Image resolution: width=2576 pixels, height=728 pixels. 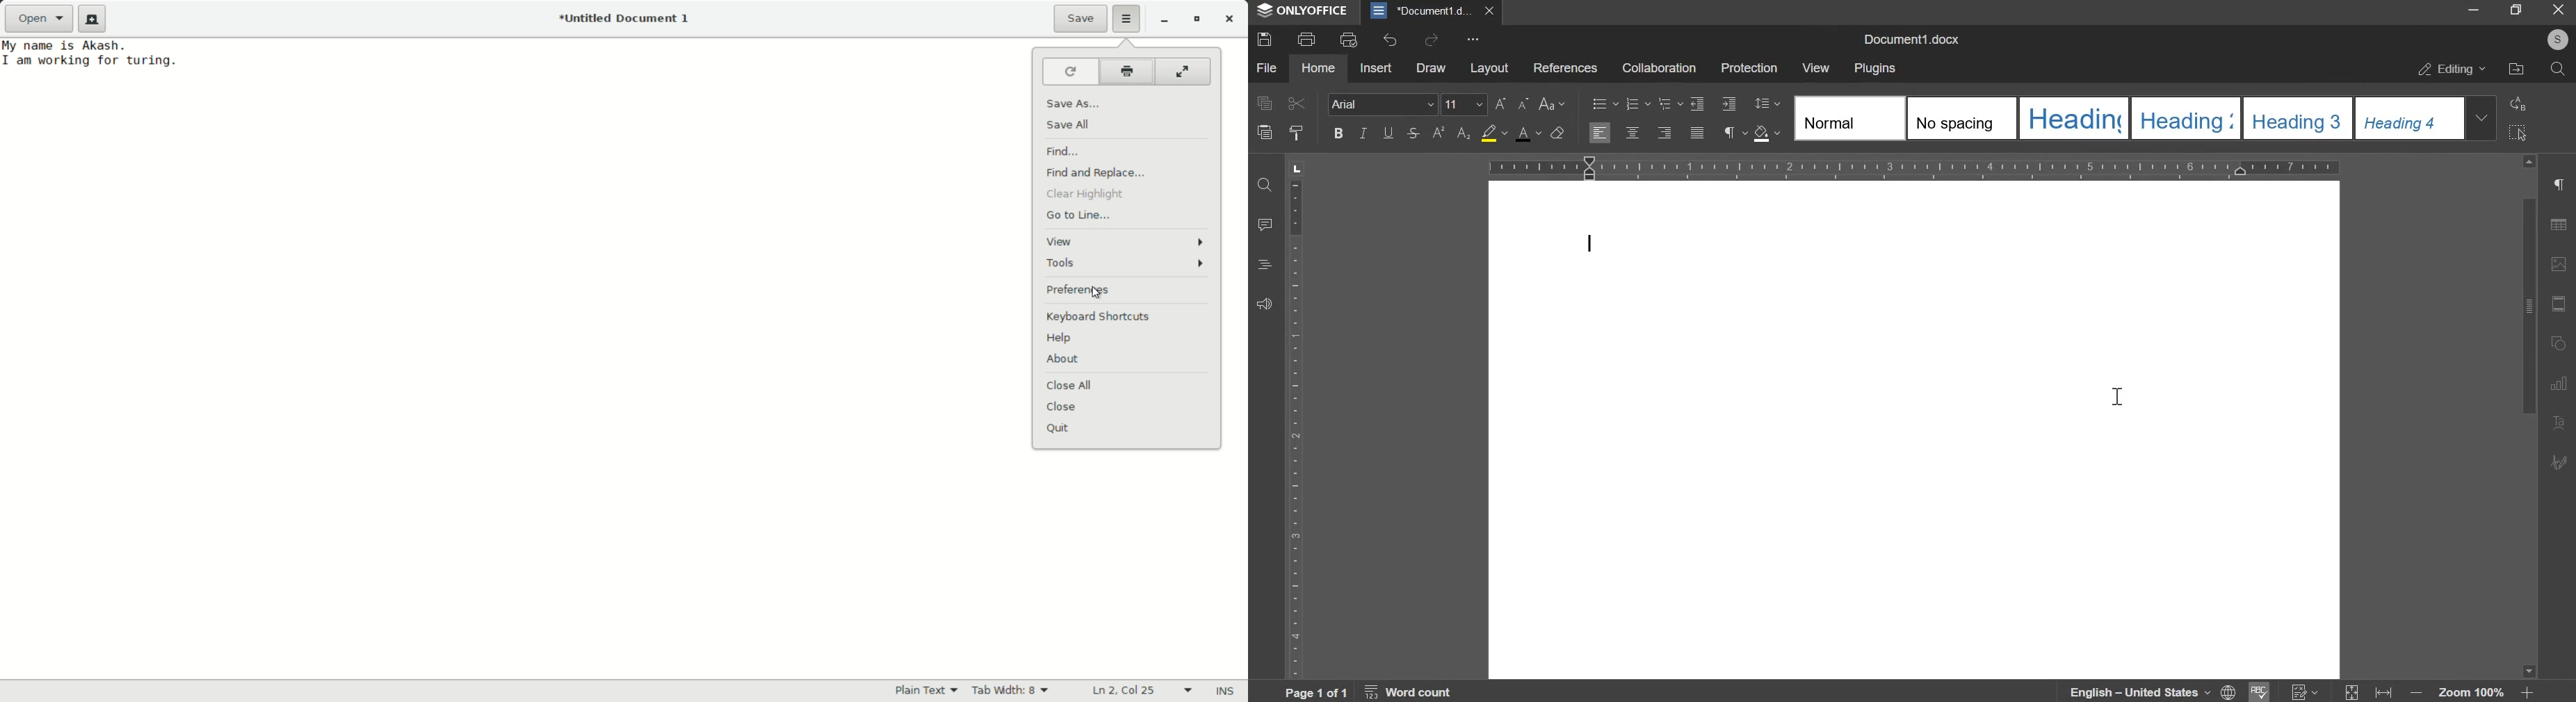 I want to click on close tab, so click(x=1491, y=12).